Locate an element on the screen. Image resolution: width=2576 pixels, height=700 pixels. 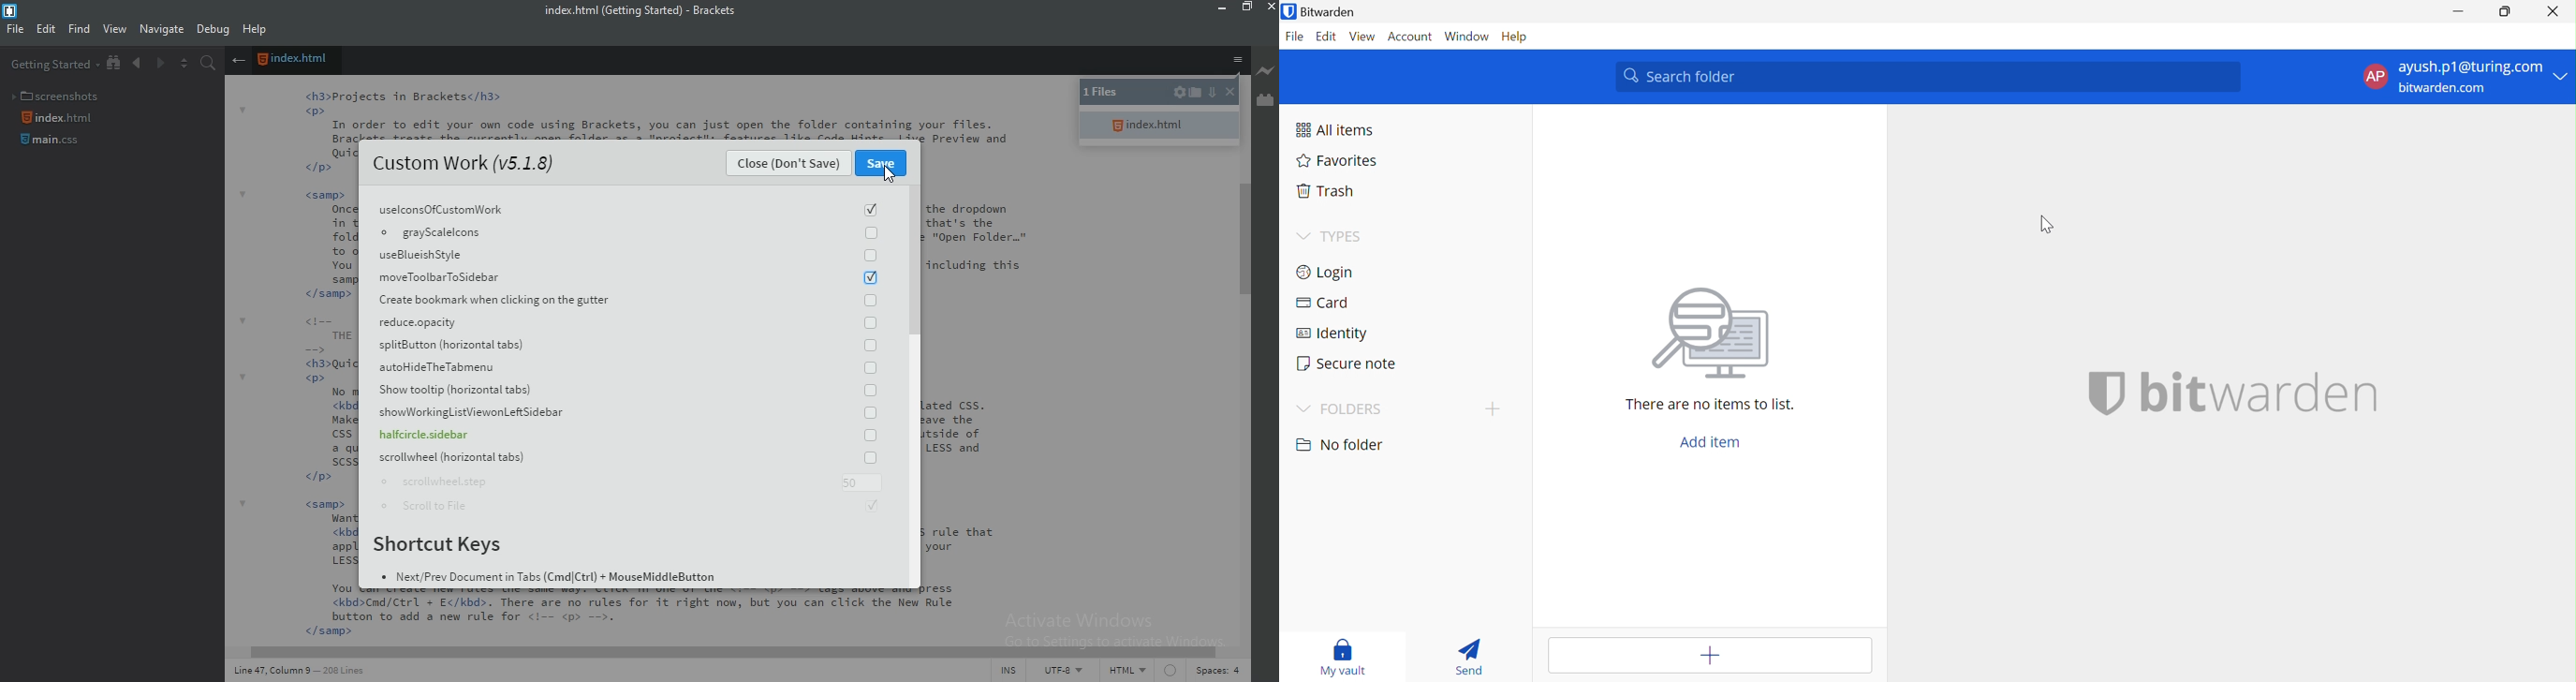
open folder is located at coordinates (1198, 96).